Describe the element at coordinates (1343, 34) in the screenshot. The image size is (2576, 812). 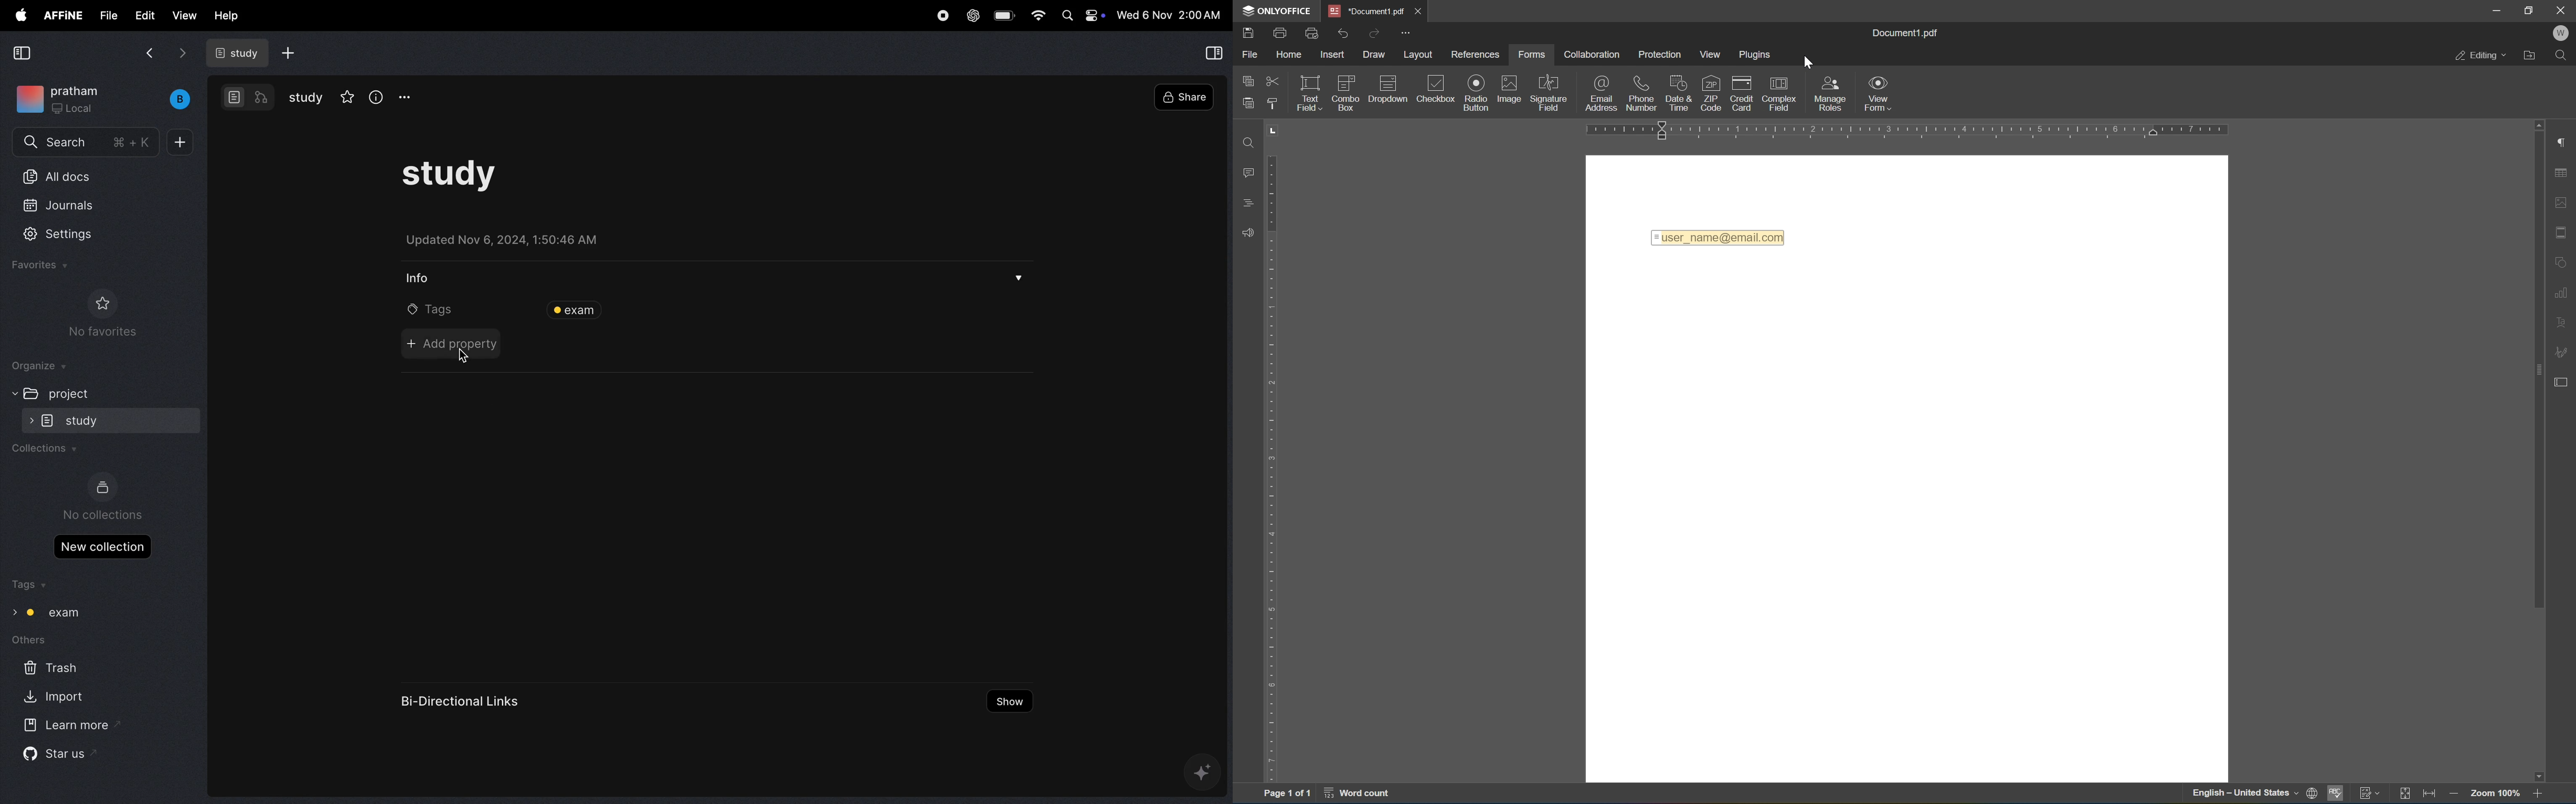
I see `undo` at that location.